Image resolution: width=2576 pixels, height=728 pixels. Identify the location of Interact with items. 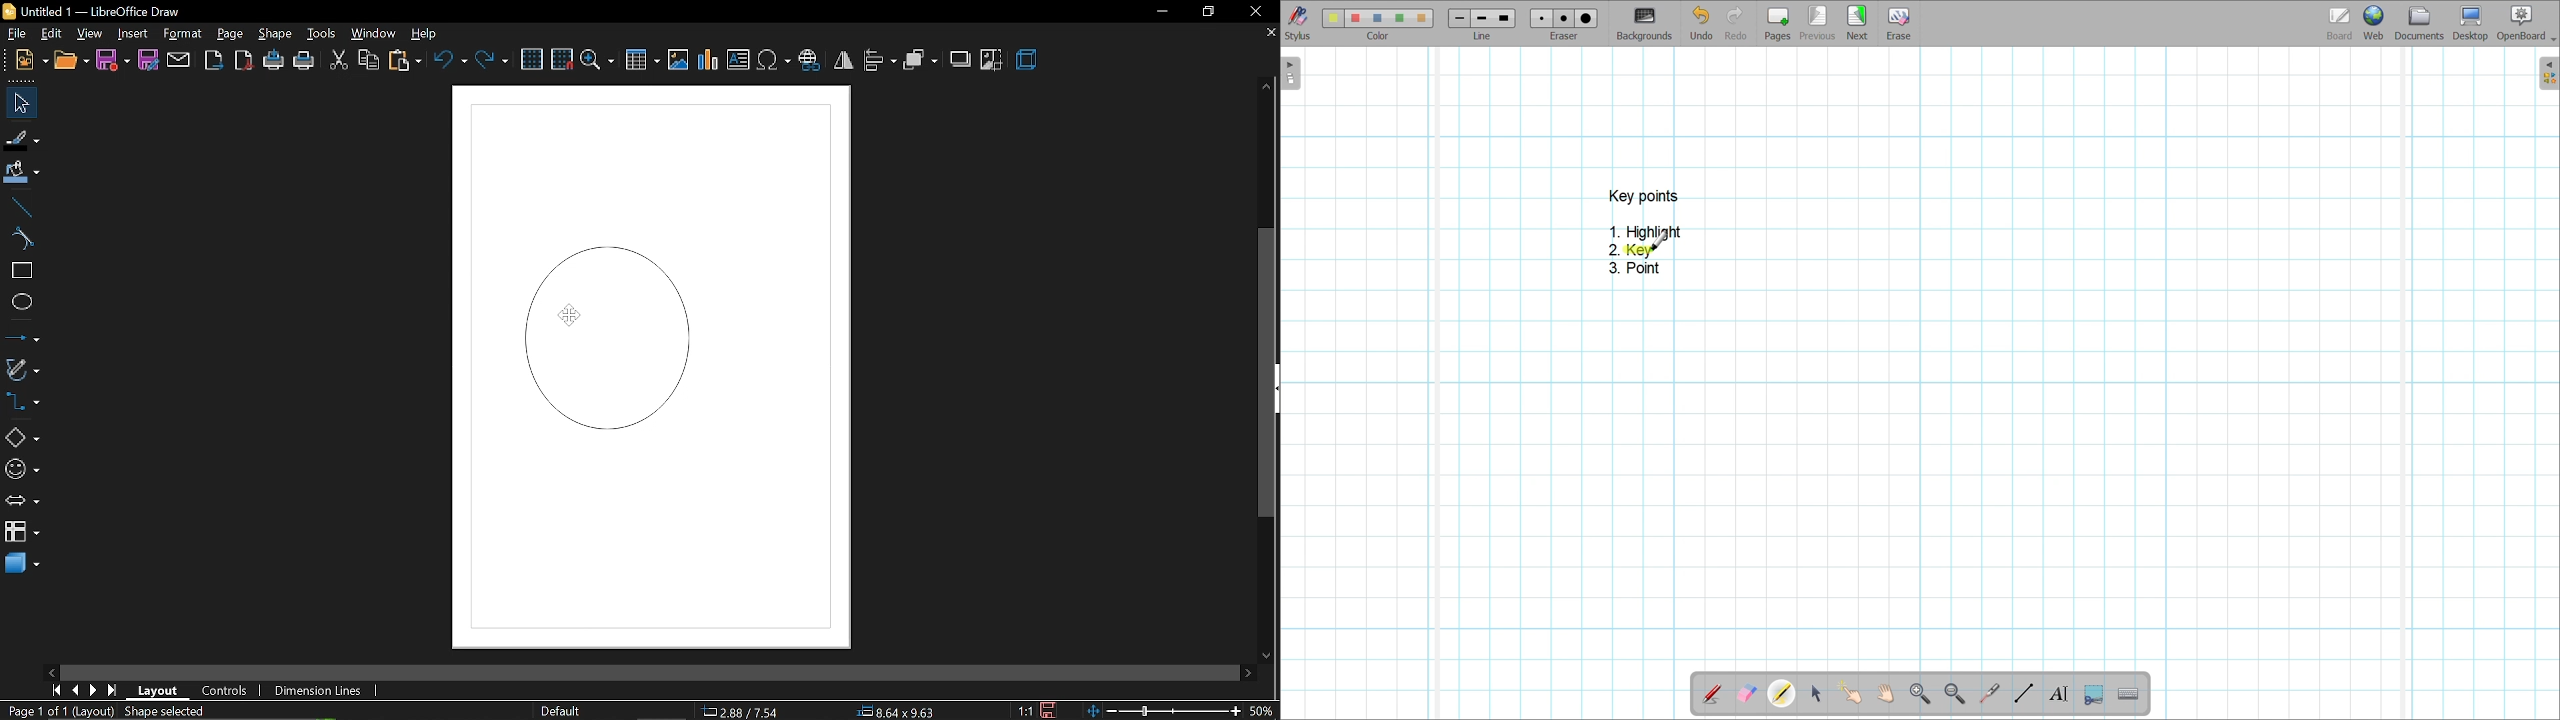
(1849, 693).